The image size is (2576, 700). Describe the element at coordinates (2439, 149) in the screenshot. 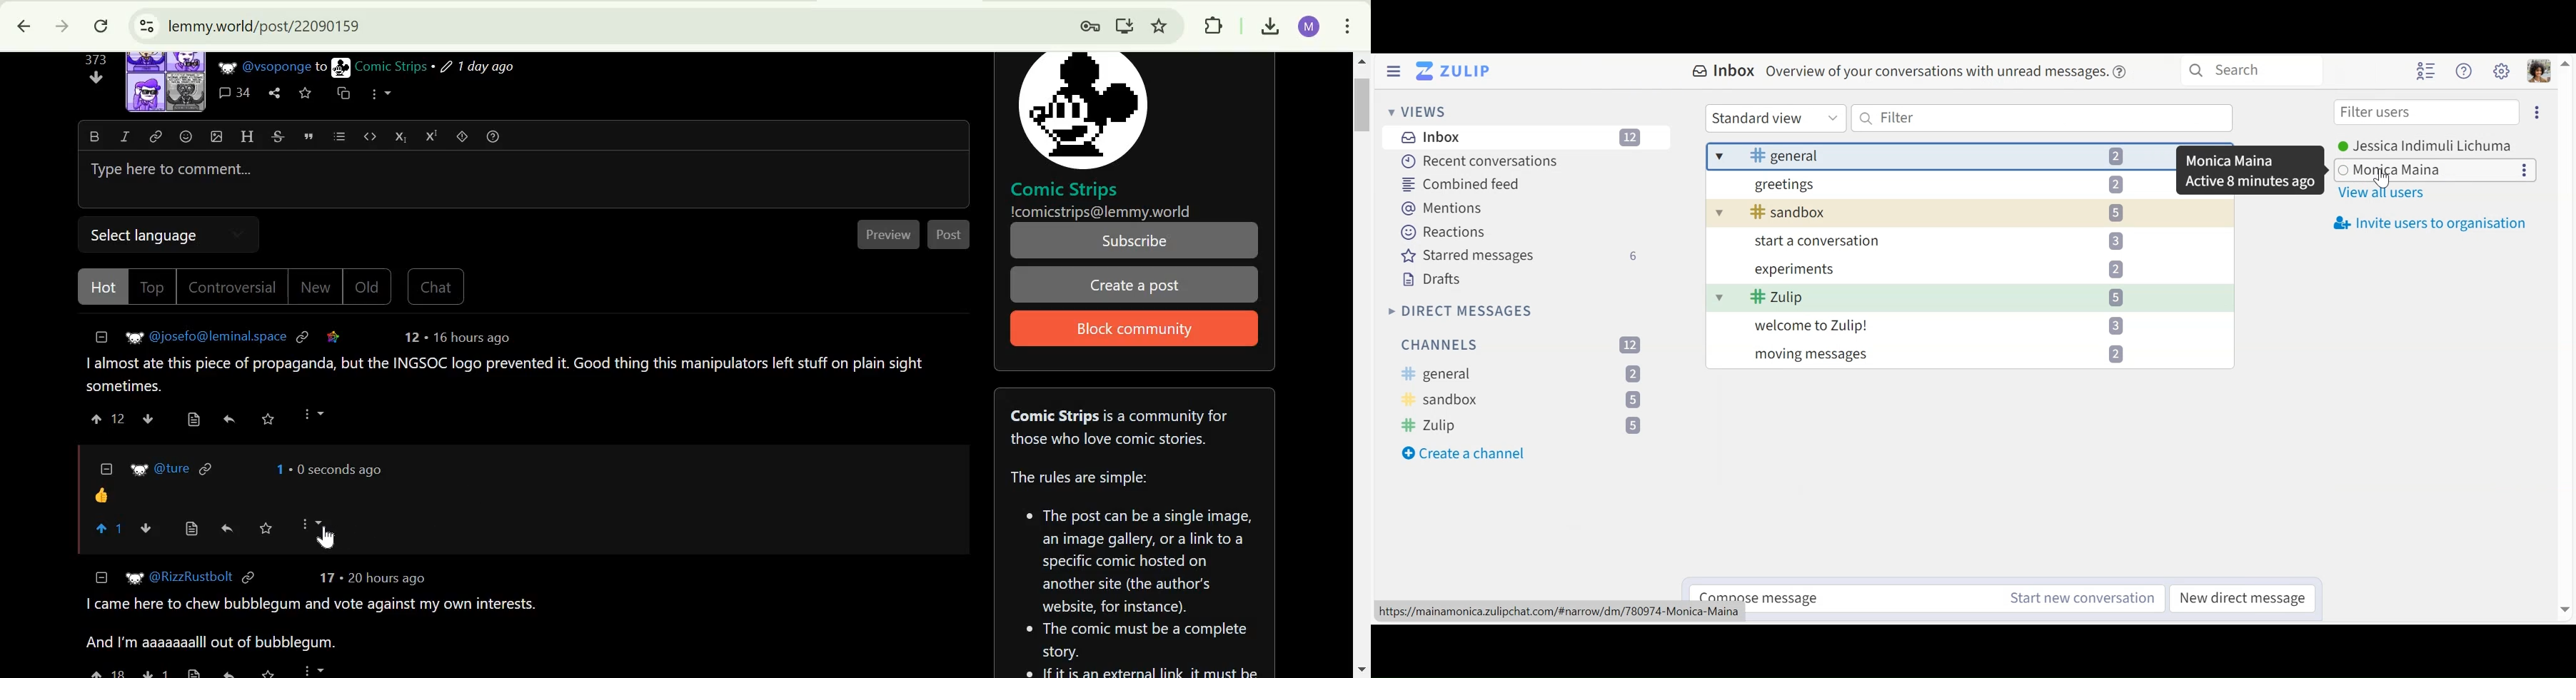

I see `User Options` at that location.